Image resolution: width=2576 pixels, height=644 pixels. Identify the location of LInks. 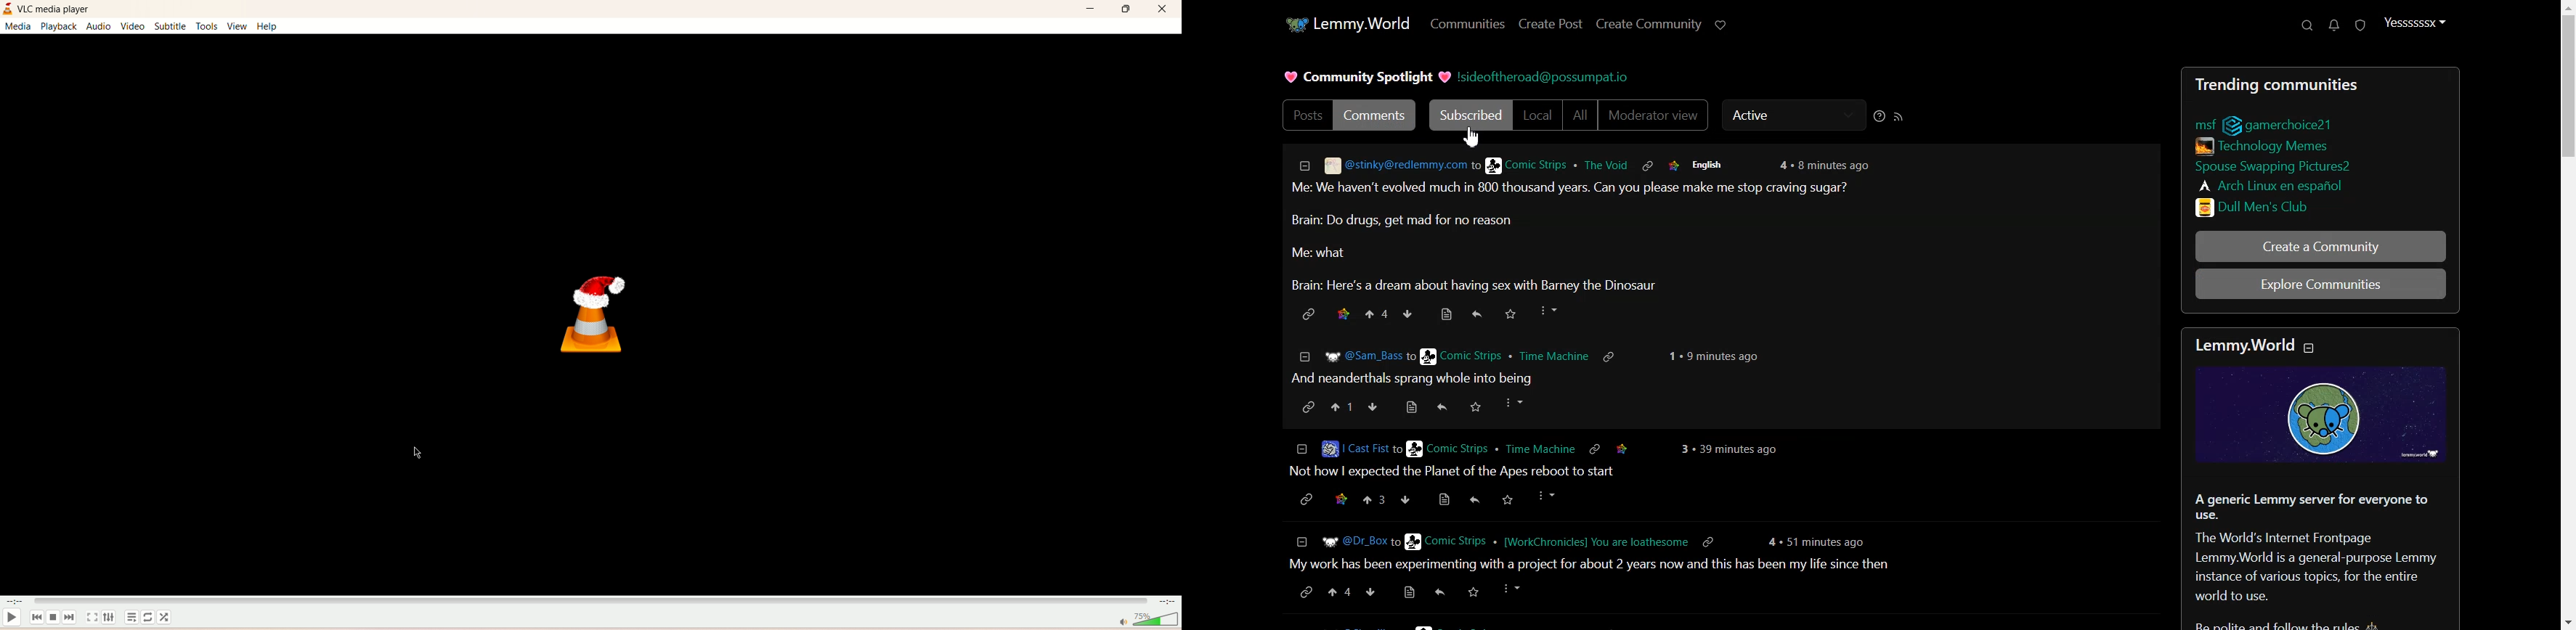
(2259, 206).